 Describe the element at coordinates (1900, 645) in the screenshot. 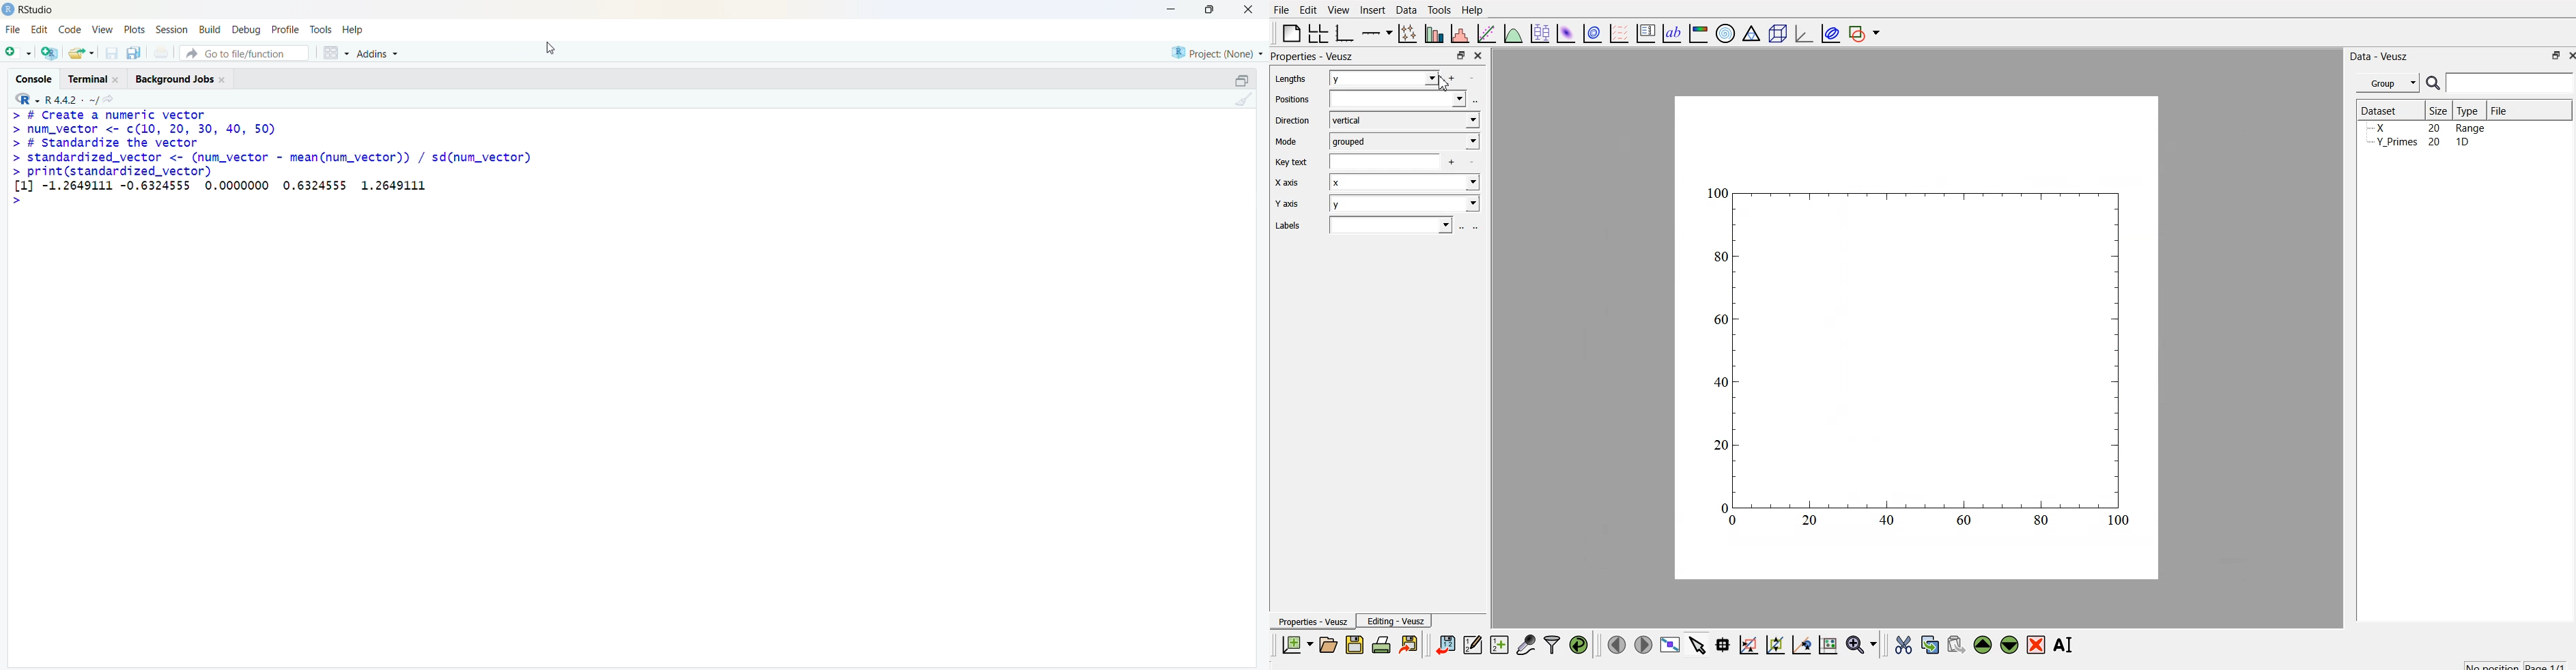

I see `cut the widget` at that location.